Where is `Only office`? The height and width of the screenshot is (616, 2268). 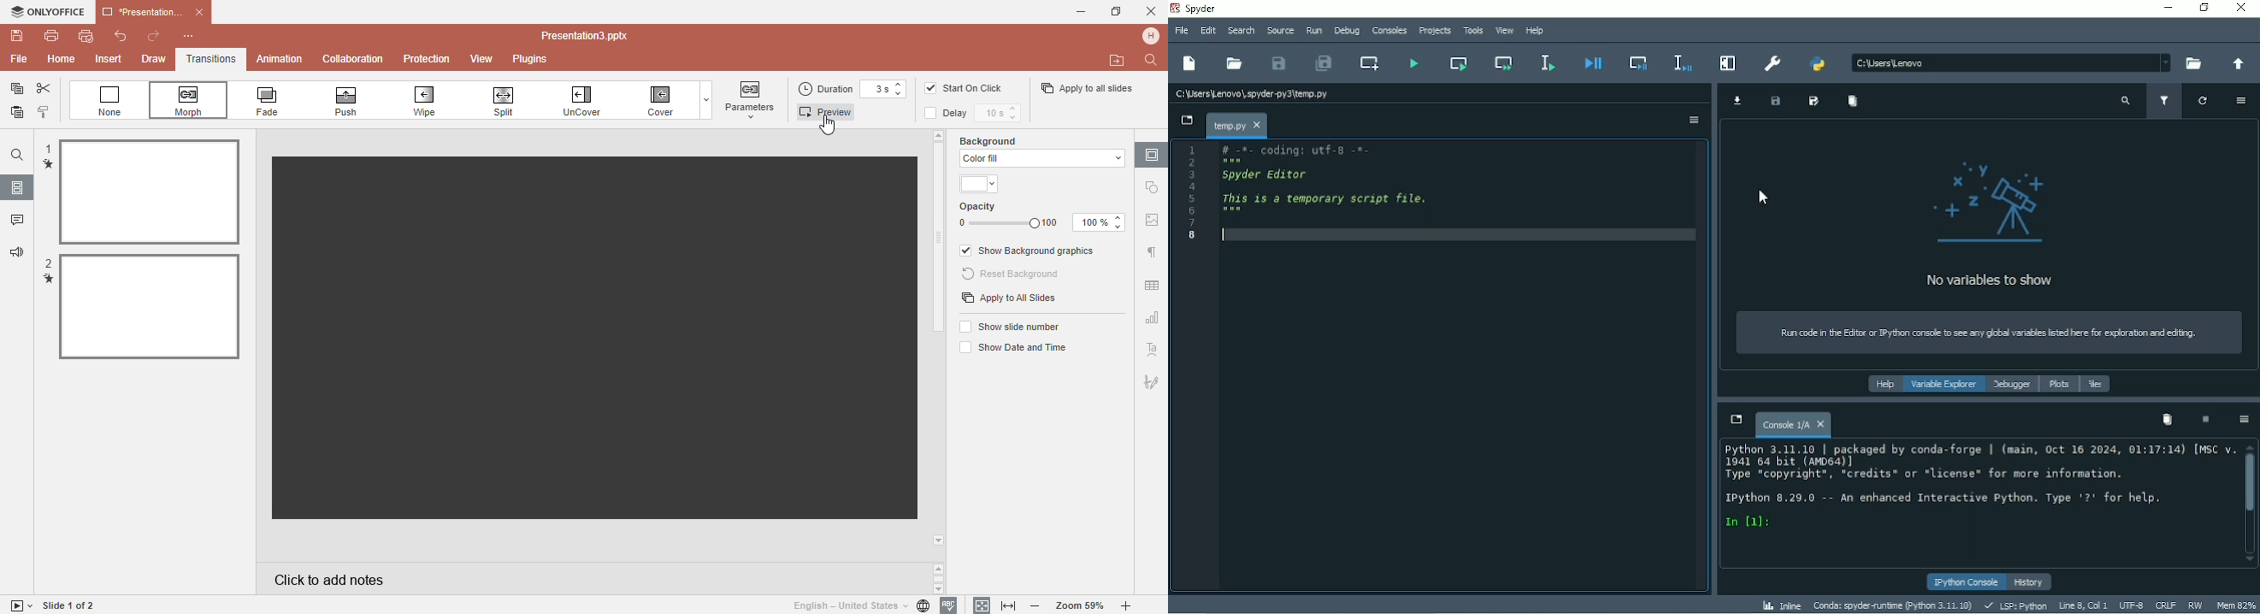 Only office is located at coordinates (46, 12).